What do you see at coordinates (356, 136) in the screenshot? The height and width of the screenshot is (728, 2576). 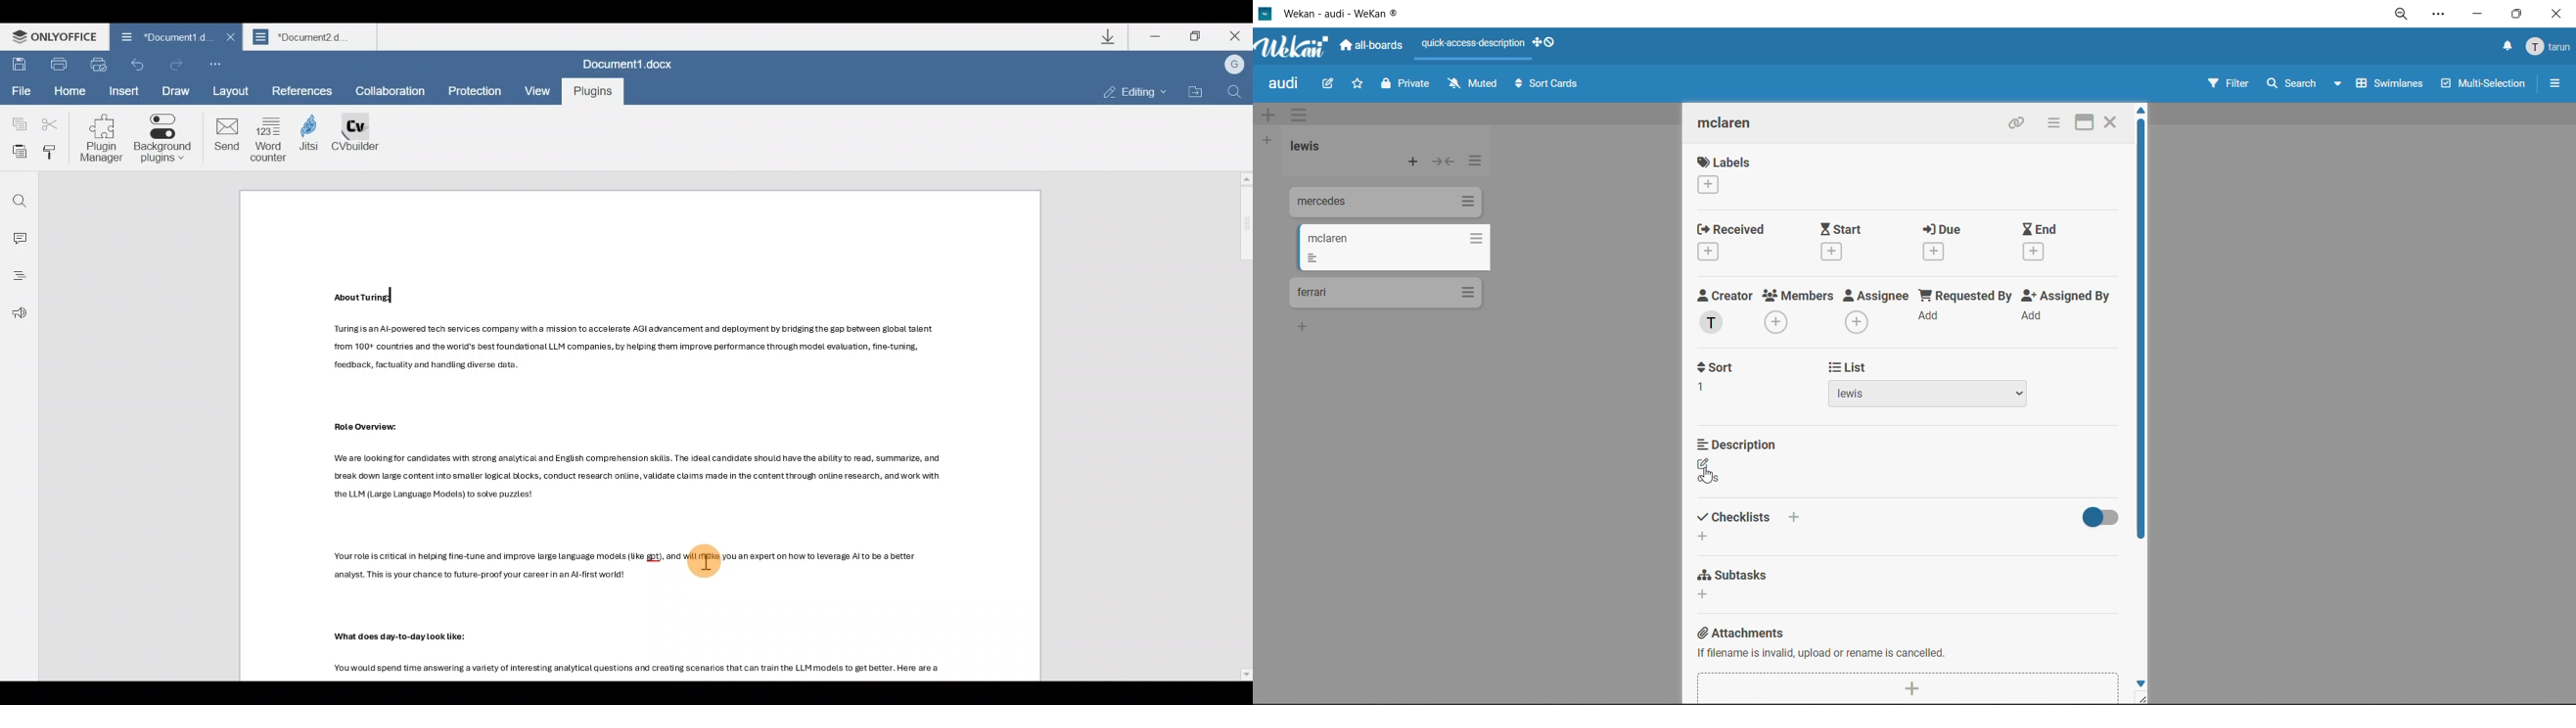 I see `CV builder` at bounding box center [356, 136].